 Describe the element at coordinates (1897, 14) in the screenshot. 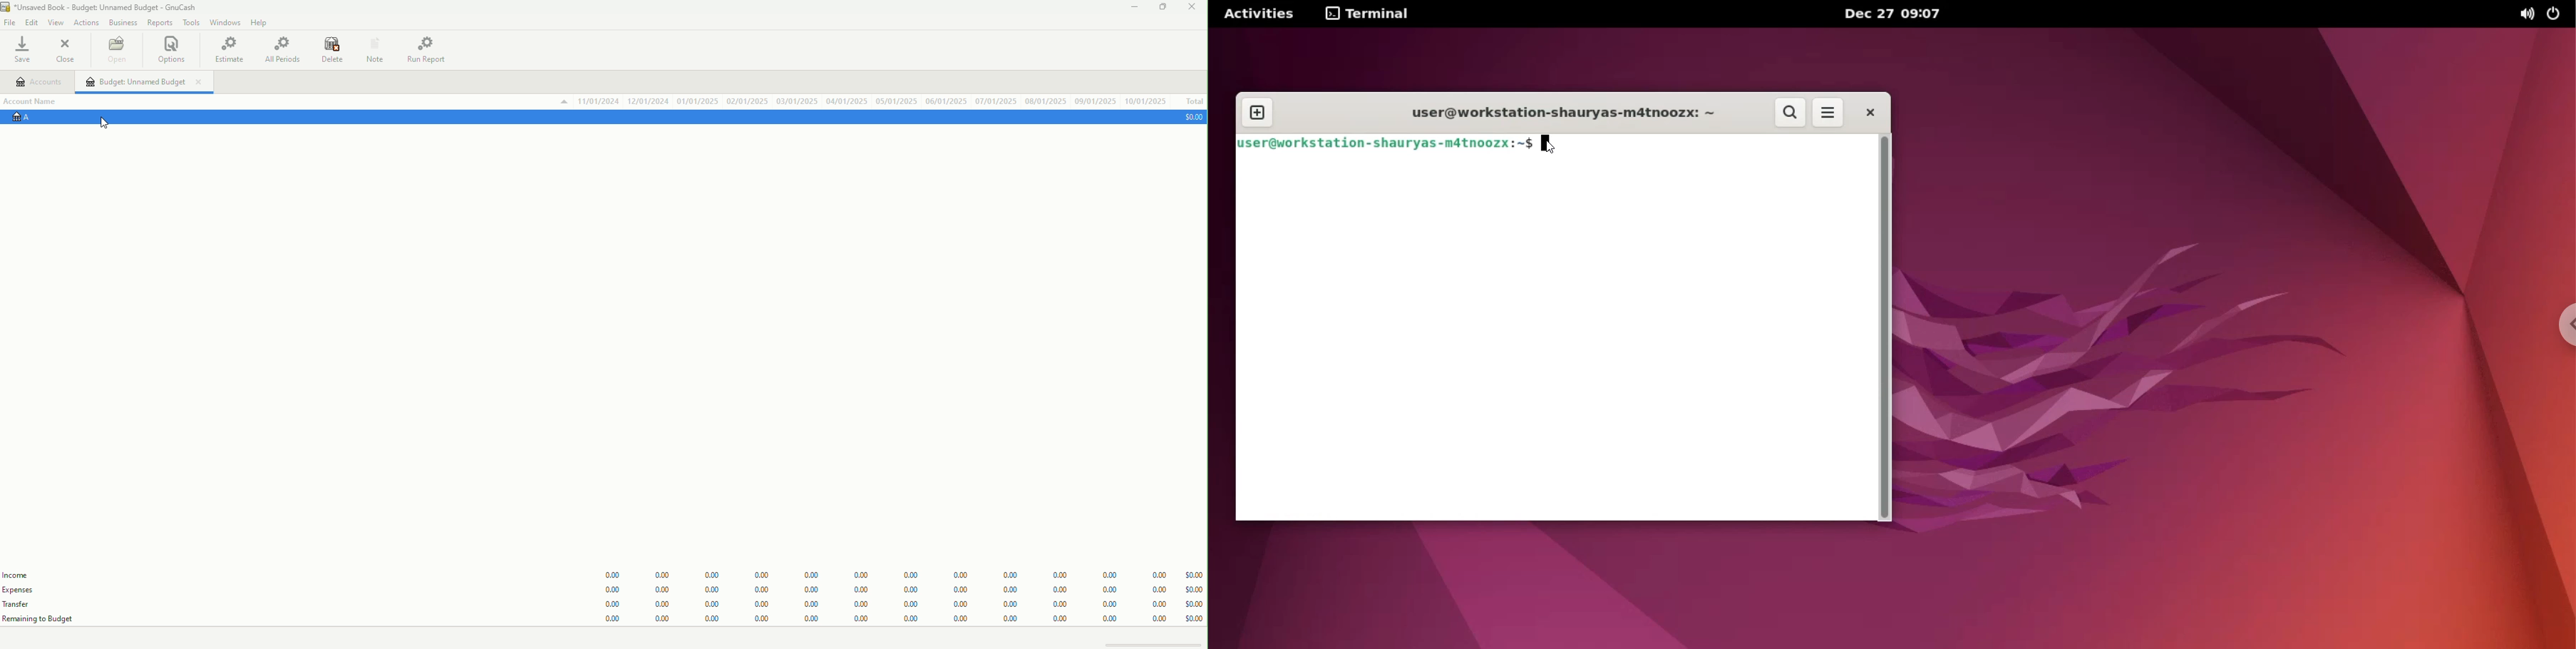

I see `Dec 27 09:07` at that location.